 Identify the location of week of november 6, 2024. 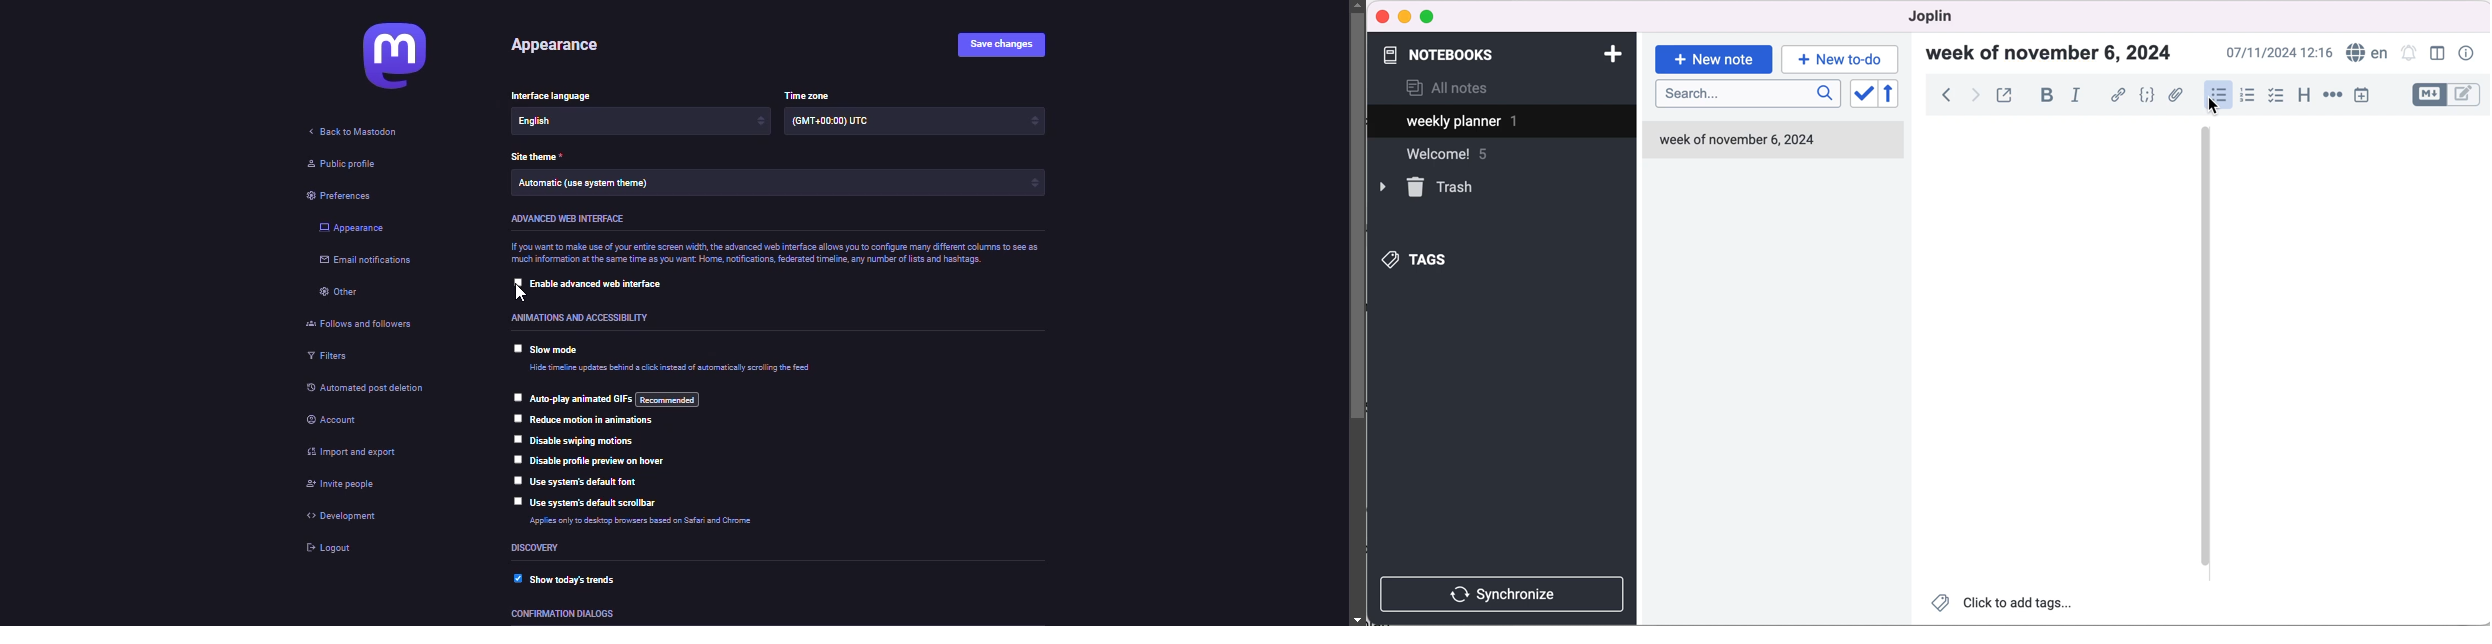
(1772, 141).